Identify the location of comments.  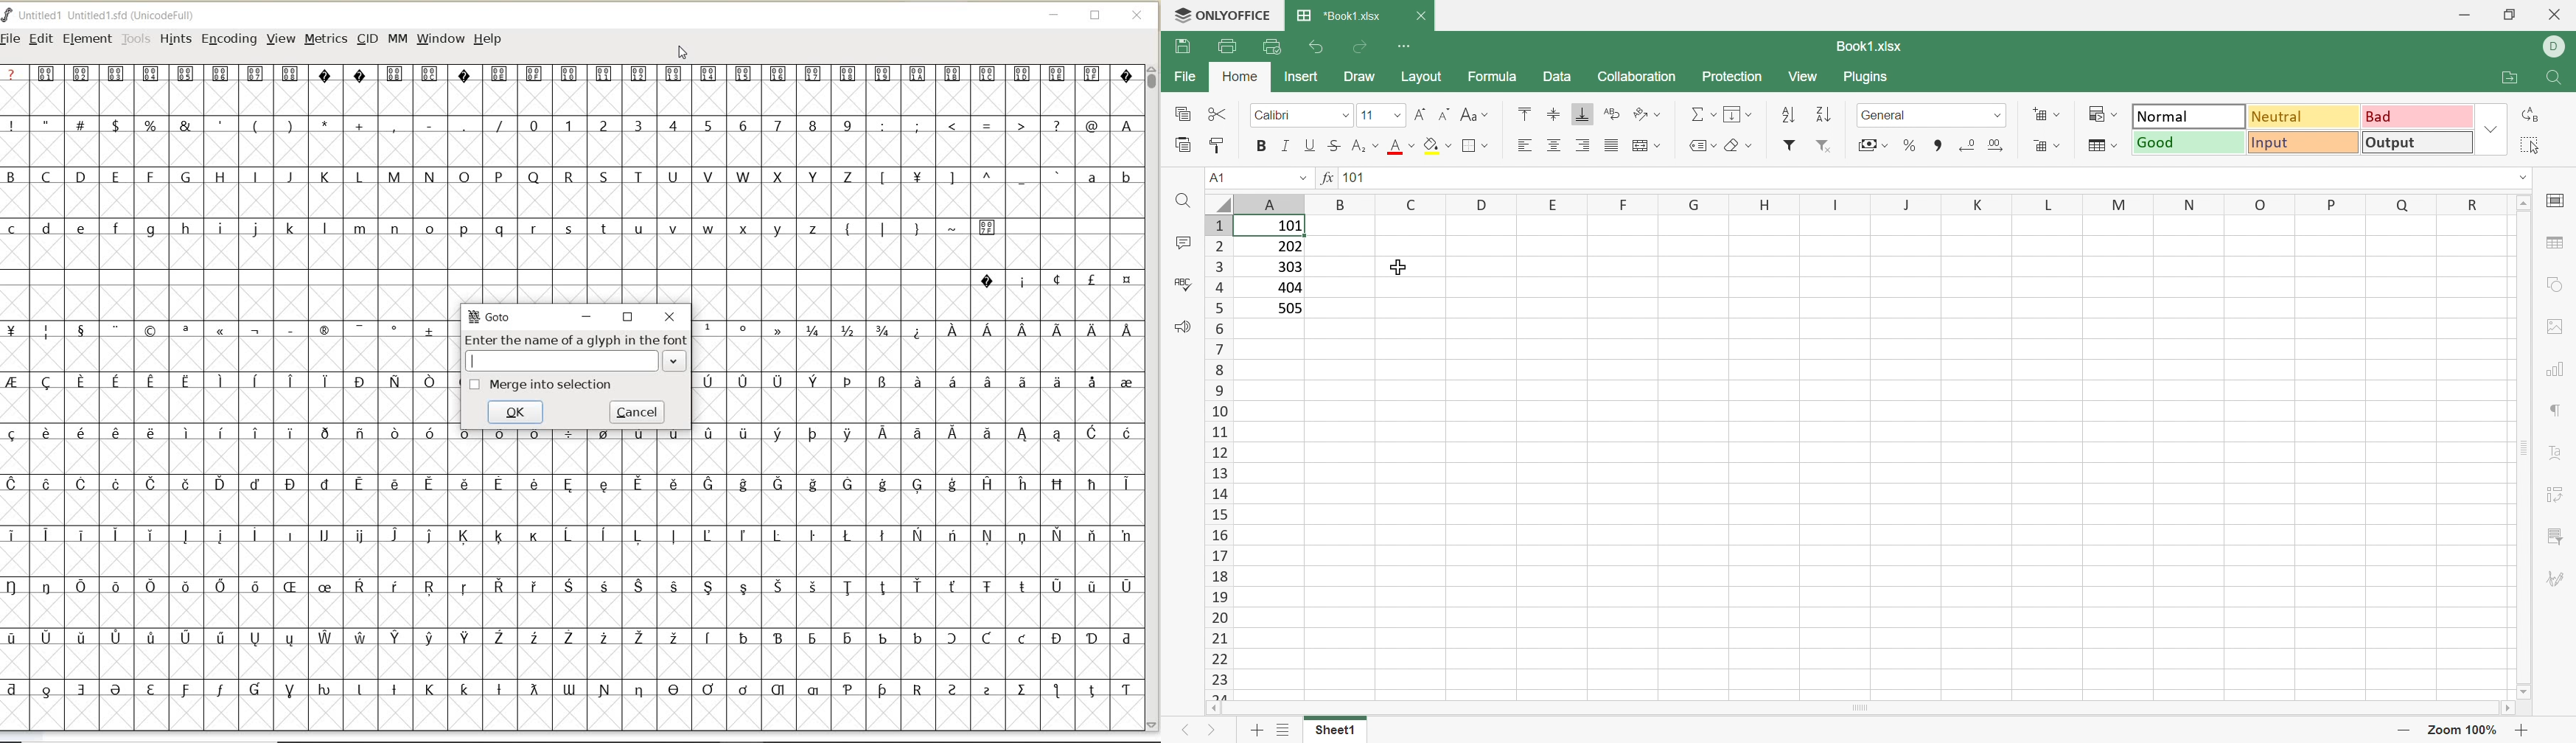
(1182, 242).